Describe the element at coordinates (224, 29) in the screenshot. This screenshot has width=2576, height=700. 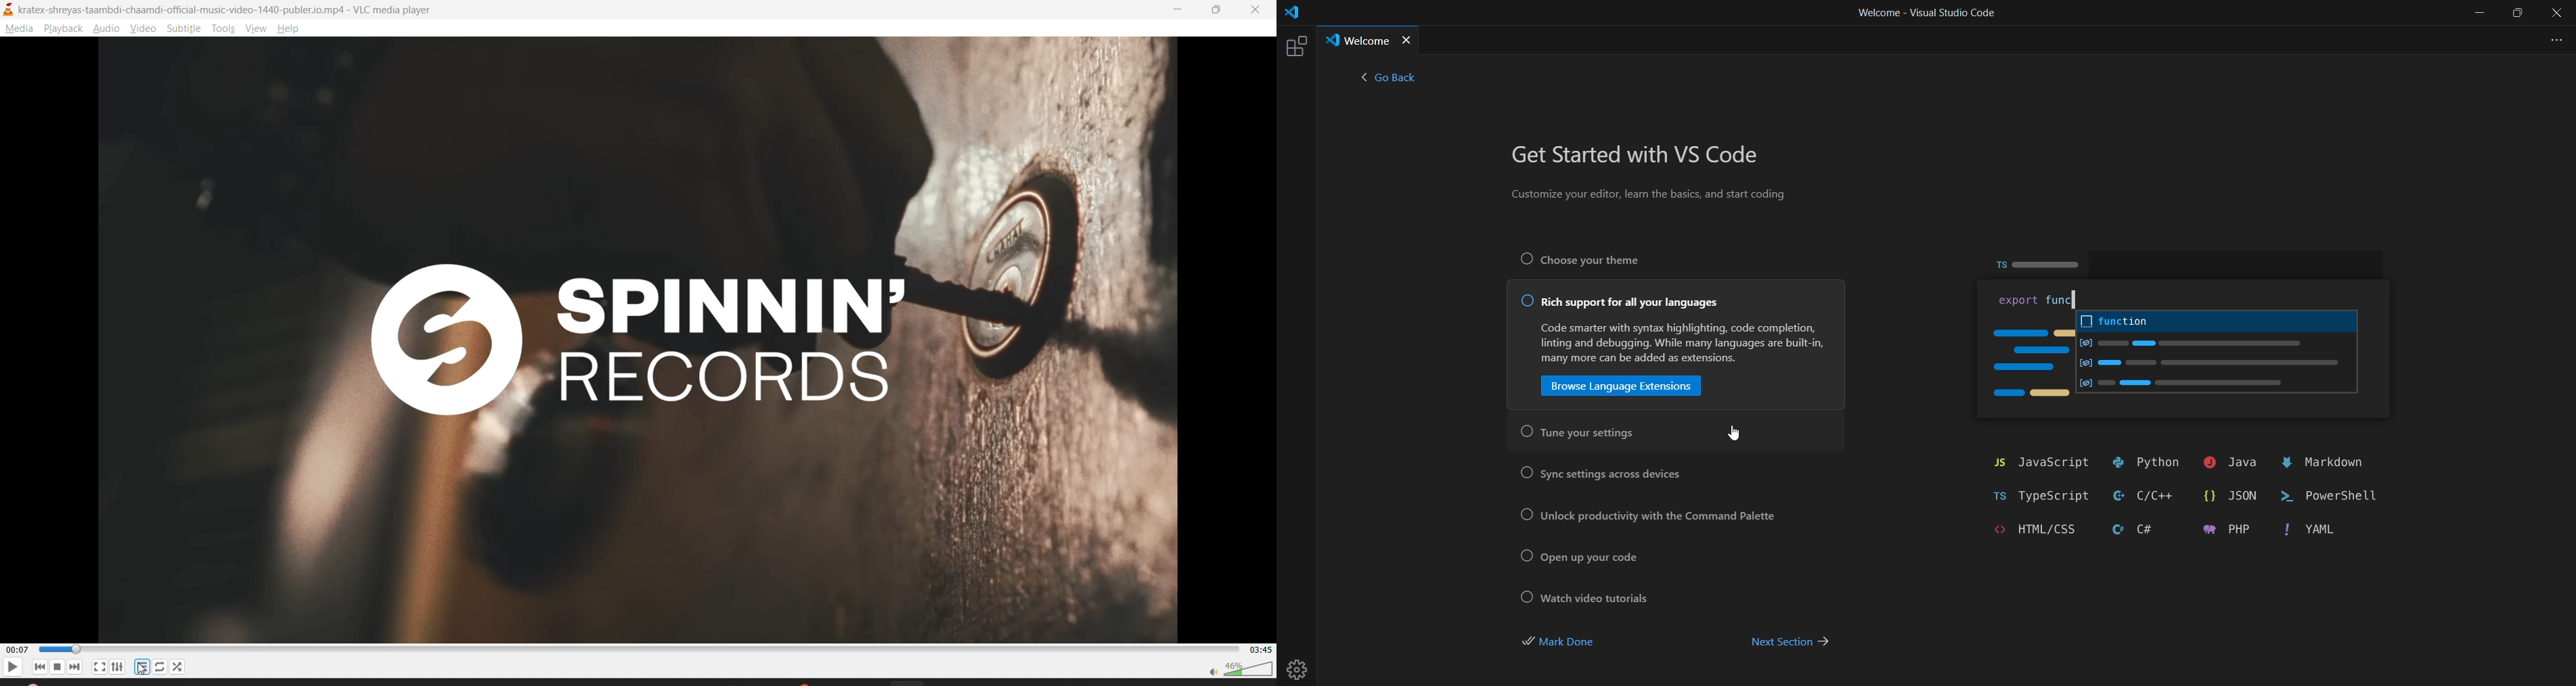
I see `tools` at that location.